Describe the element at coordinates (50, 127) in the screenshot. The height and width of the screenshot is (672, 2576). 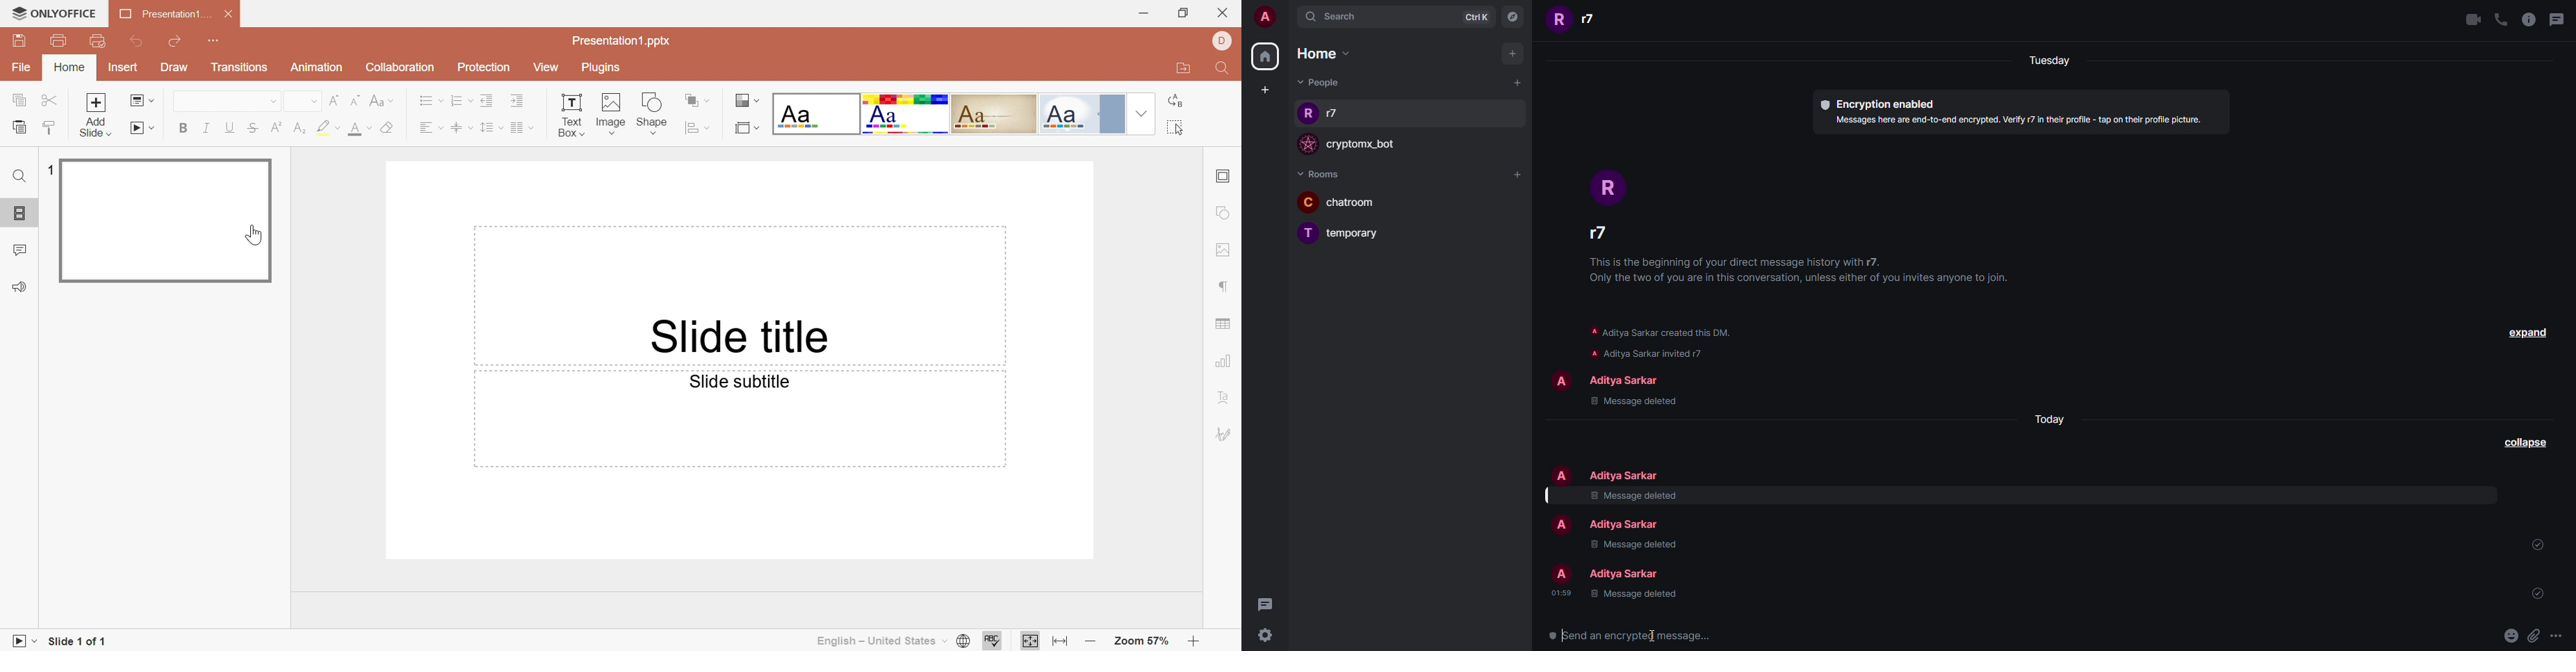
I see `Copy Style` at that location.